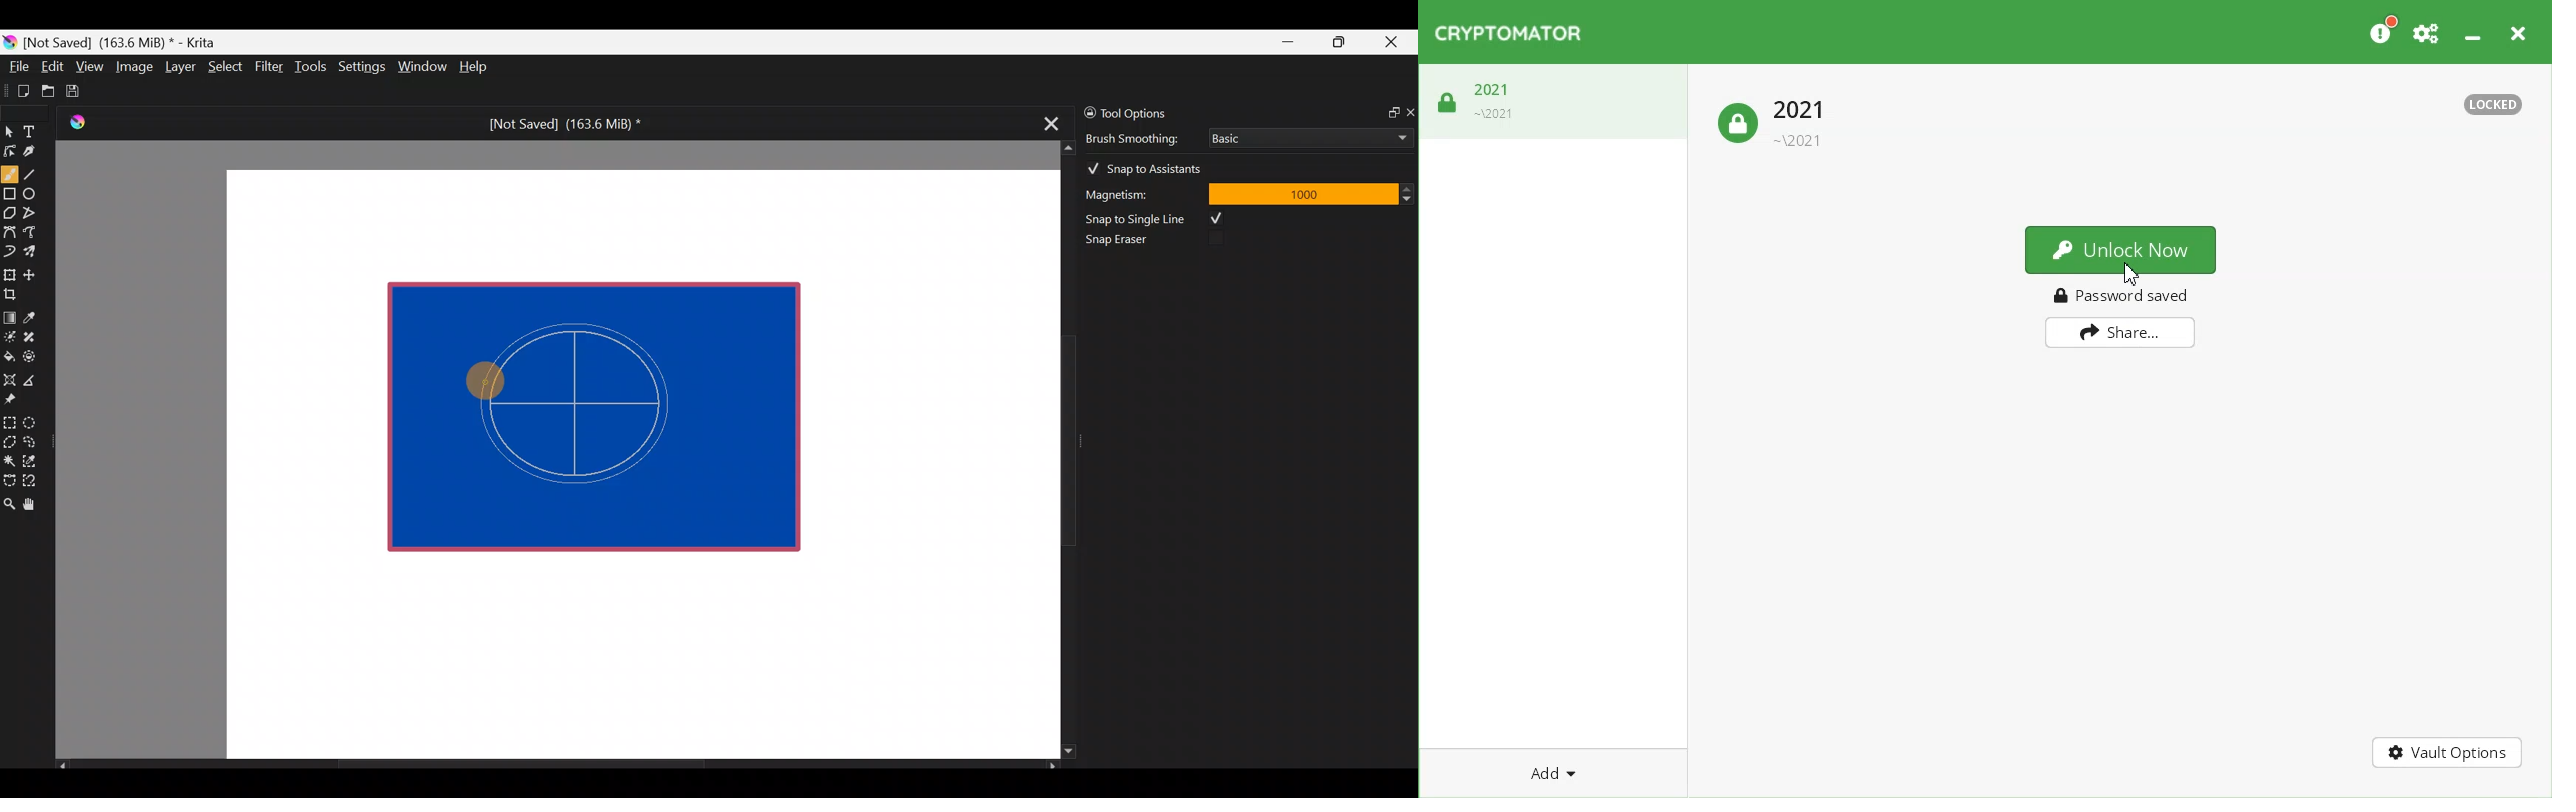 The width and height of the screenshot is (2576, 812). What do you see at coordinates (33, 354) in the screenshot?
I see `Enclose & fill tool` at bounding box center [33, 354].